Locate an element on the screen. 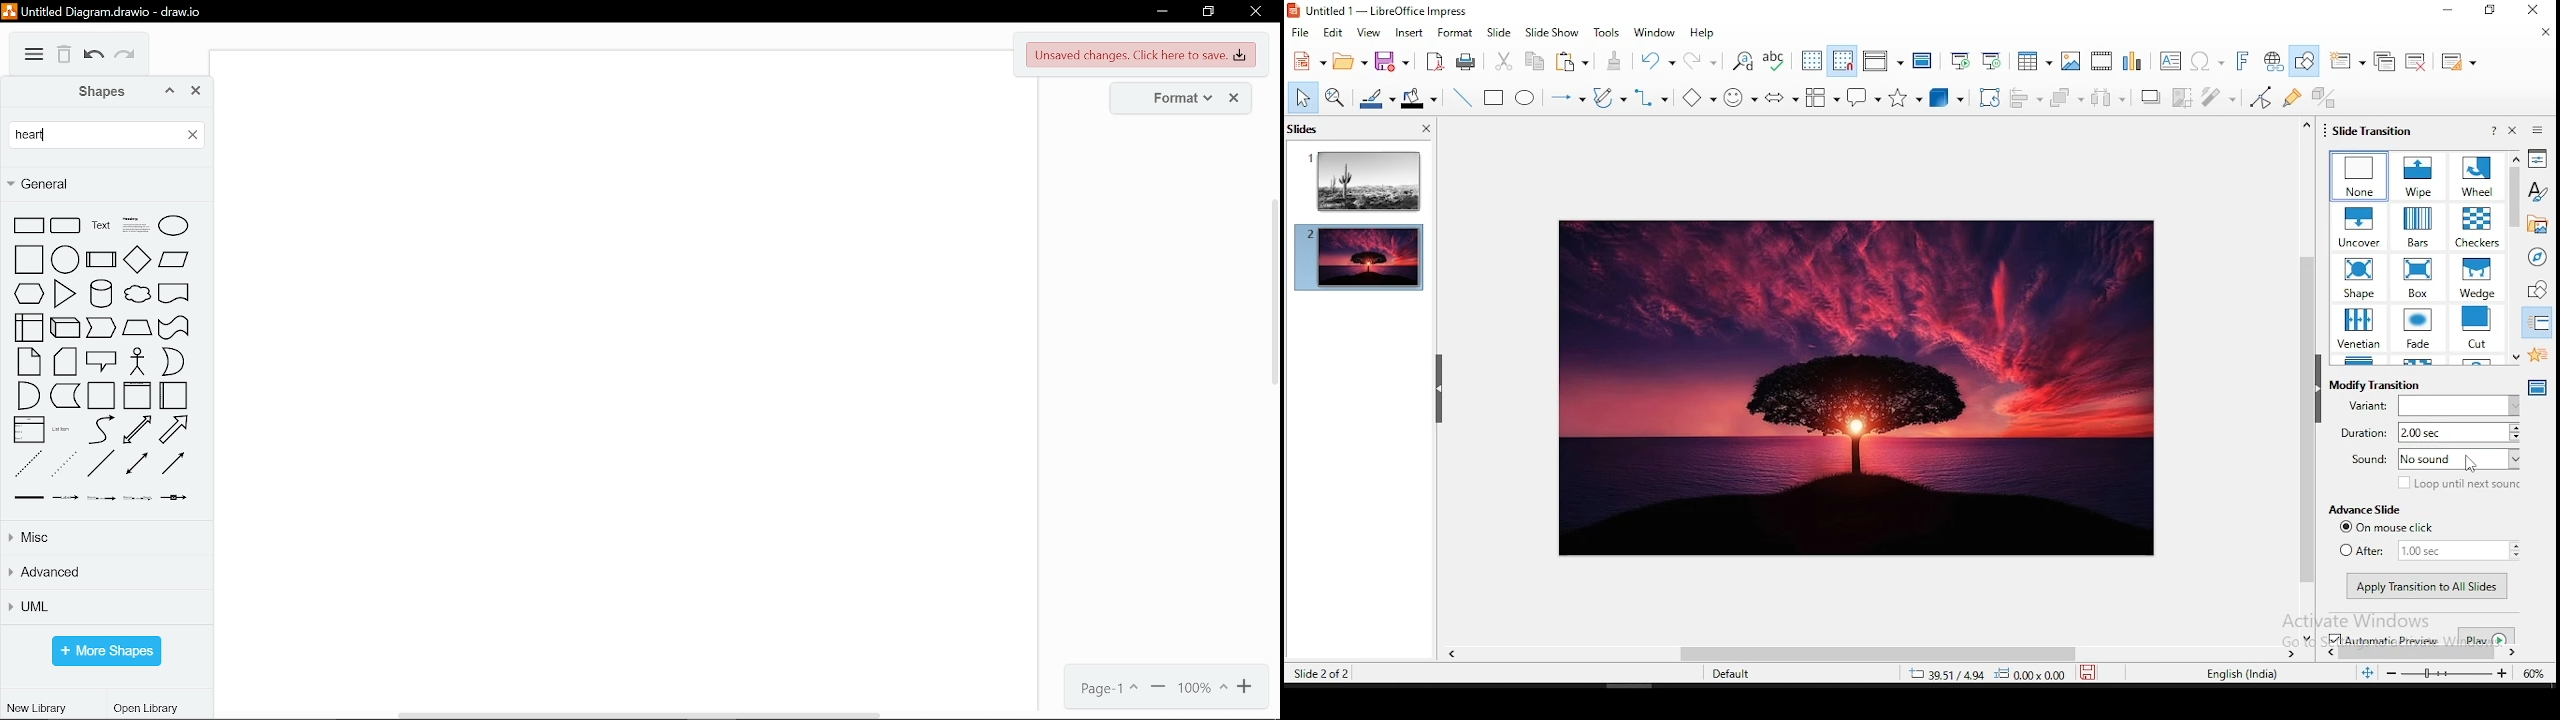  Untitled Diagram.drawio - draw.io is located at coordinates (106, 10).